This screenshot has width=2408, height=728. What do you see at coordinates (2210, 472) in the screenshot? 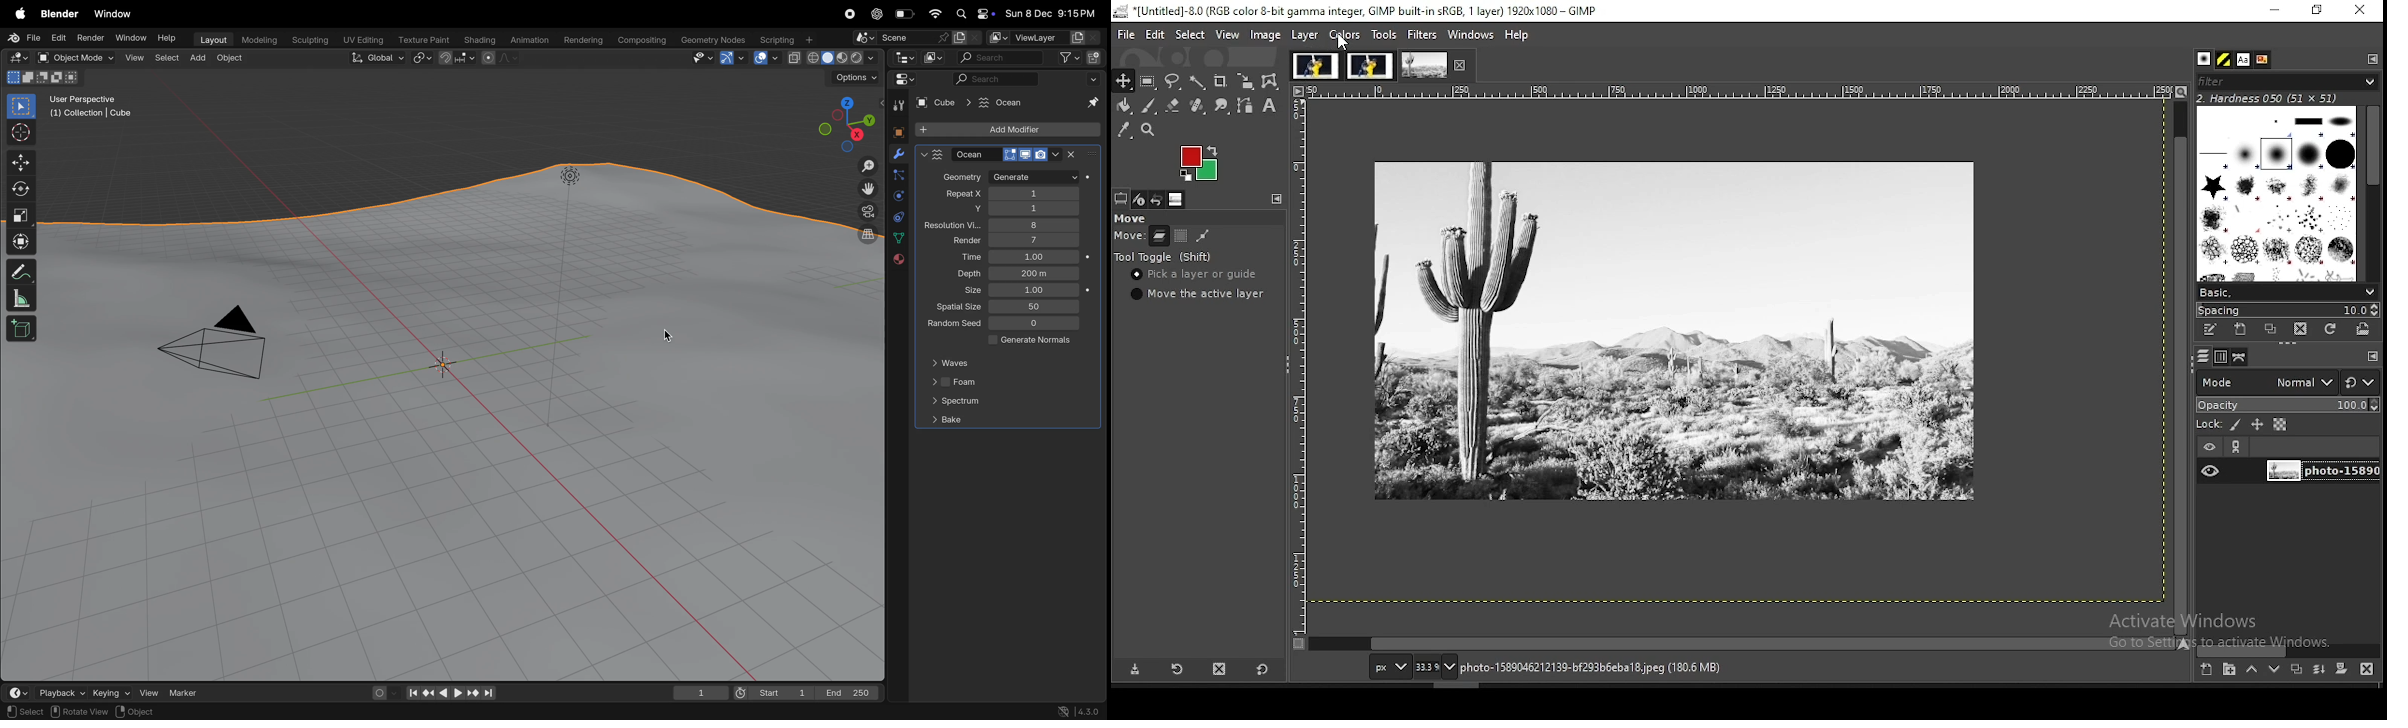
I see `layer visibility on/off` at bounding box center [2210, 472].